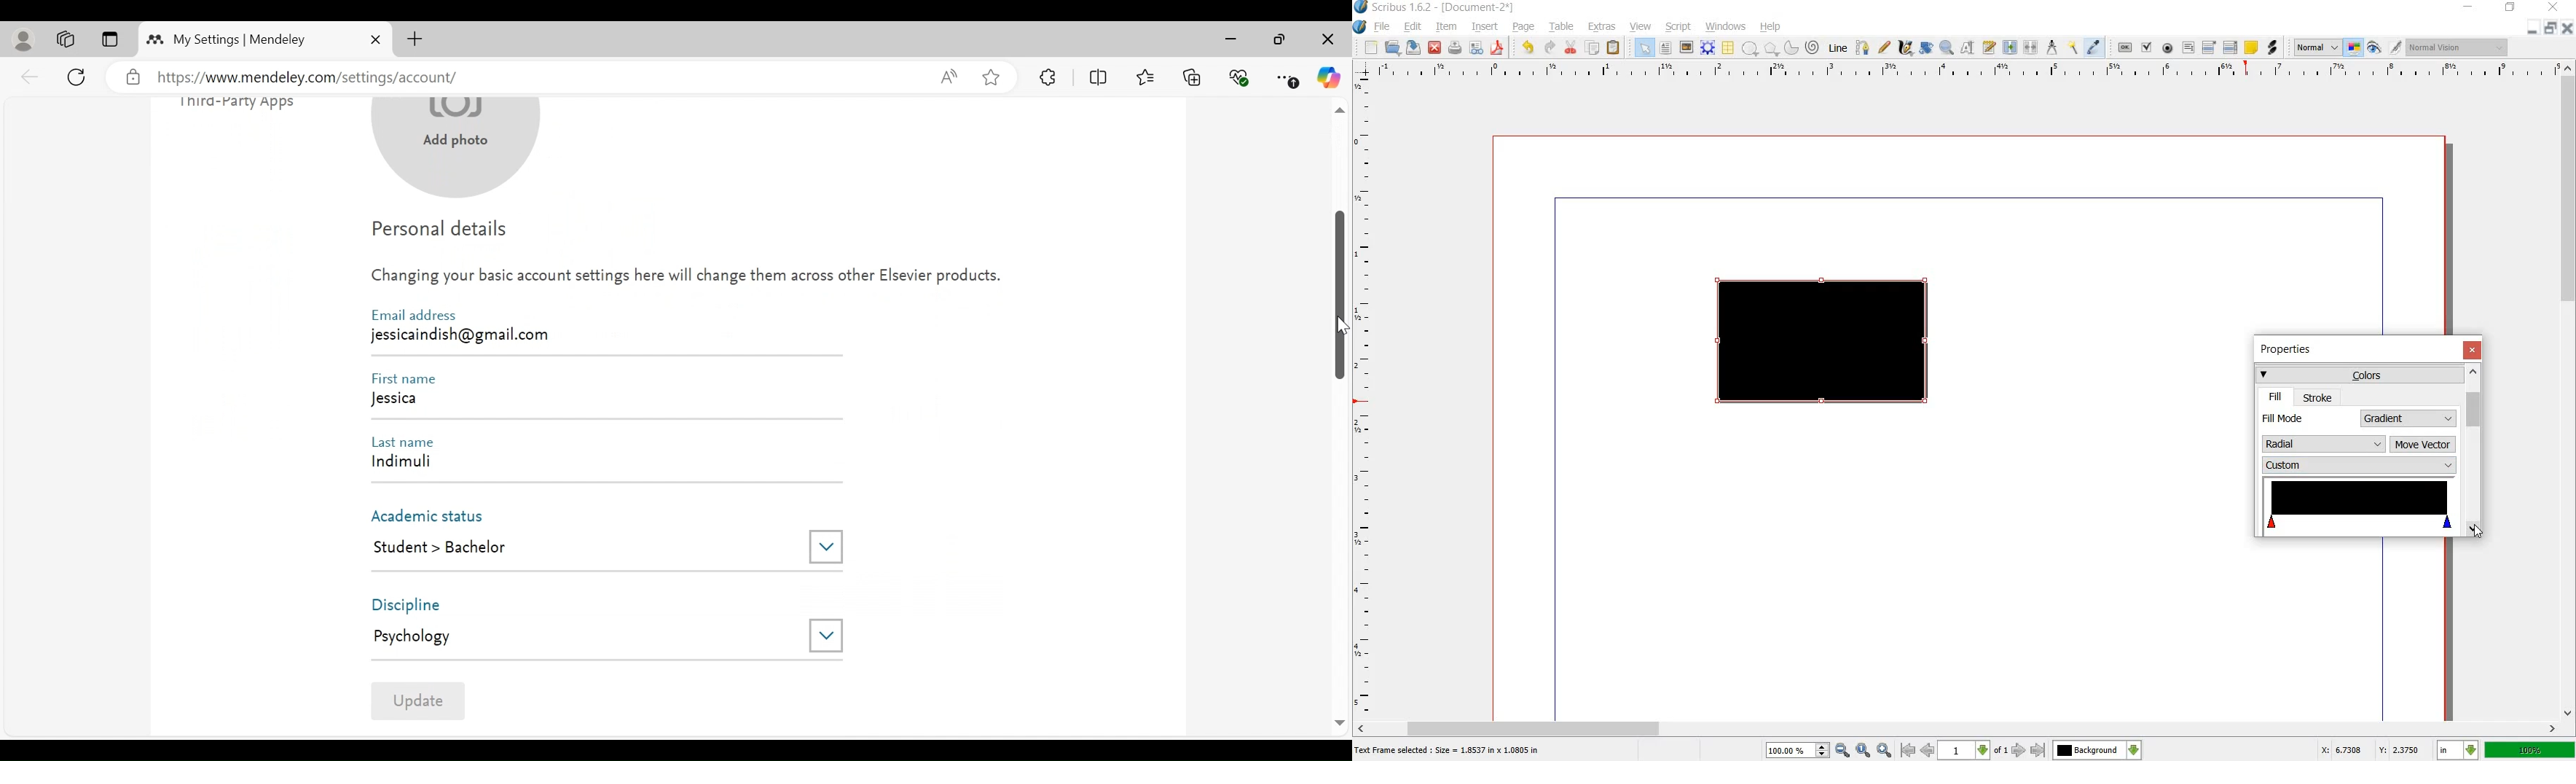  I want to click on gradient added to shape, so click(1825, 343).